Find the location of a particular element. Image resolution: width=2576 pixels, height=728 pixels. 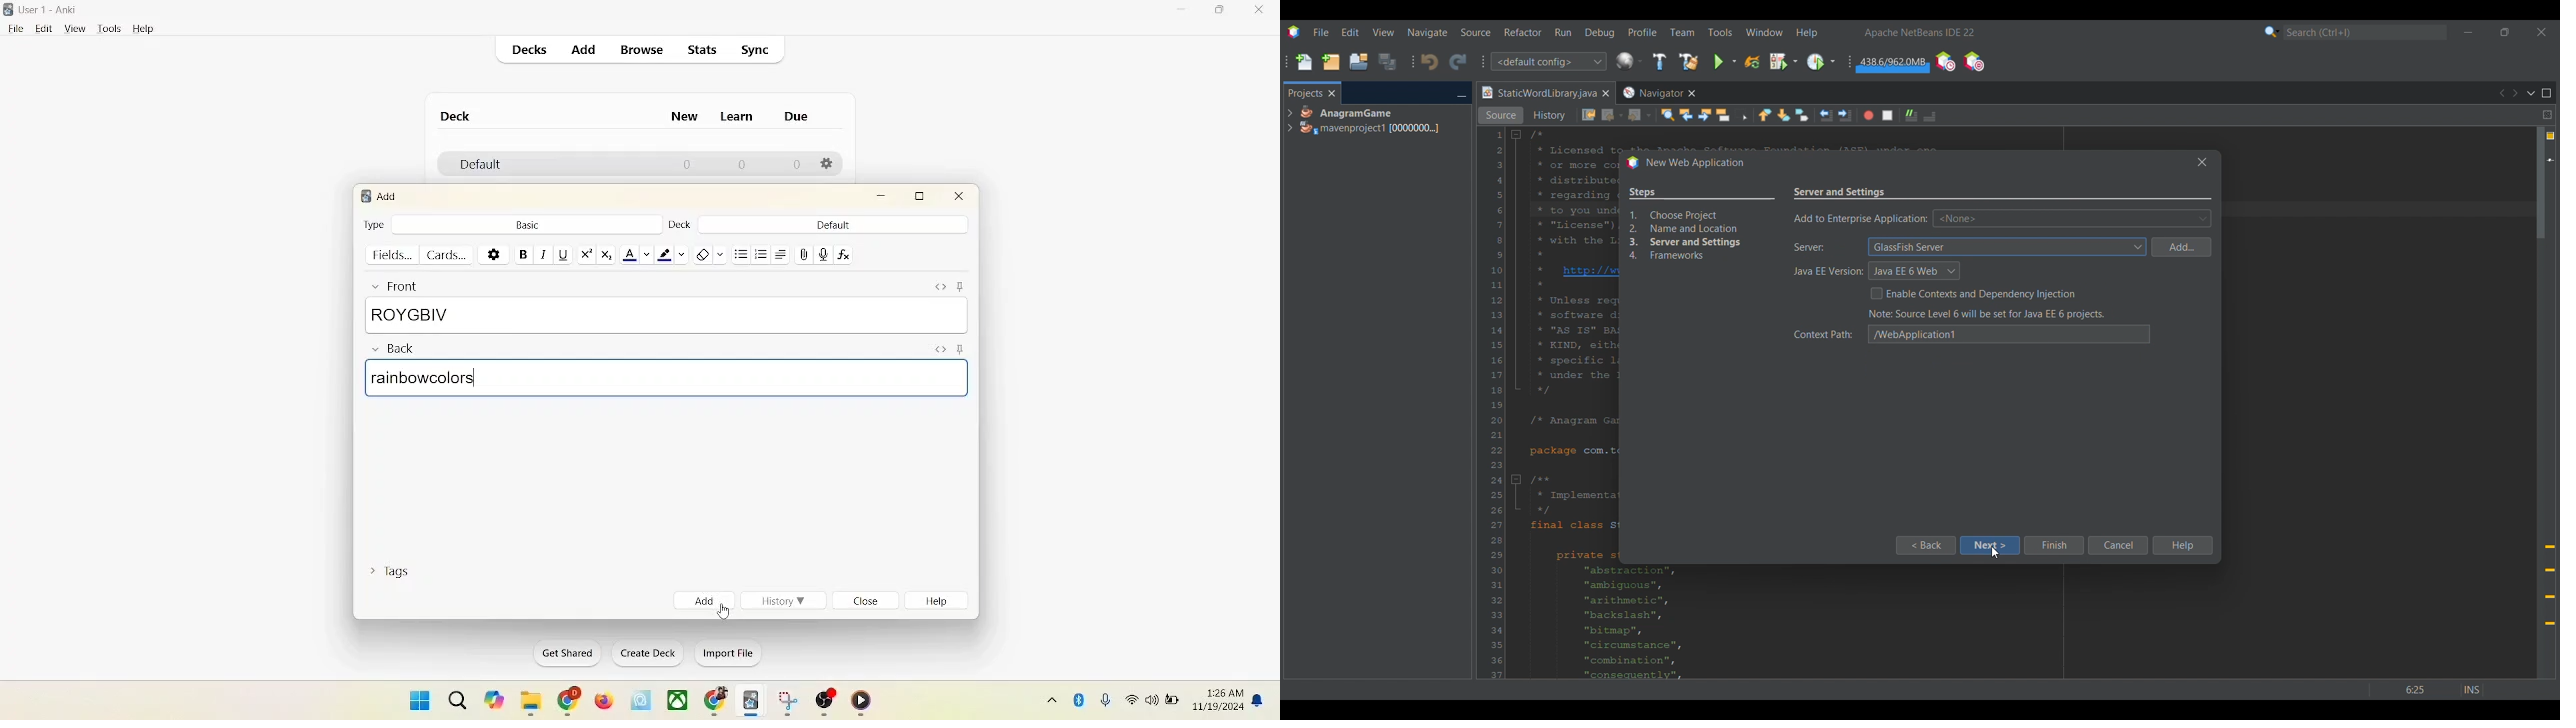

audio is located at coordinates (824, 254).